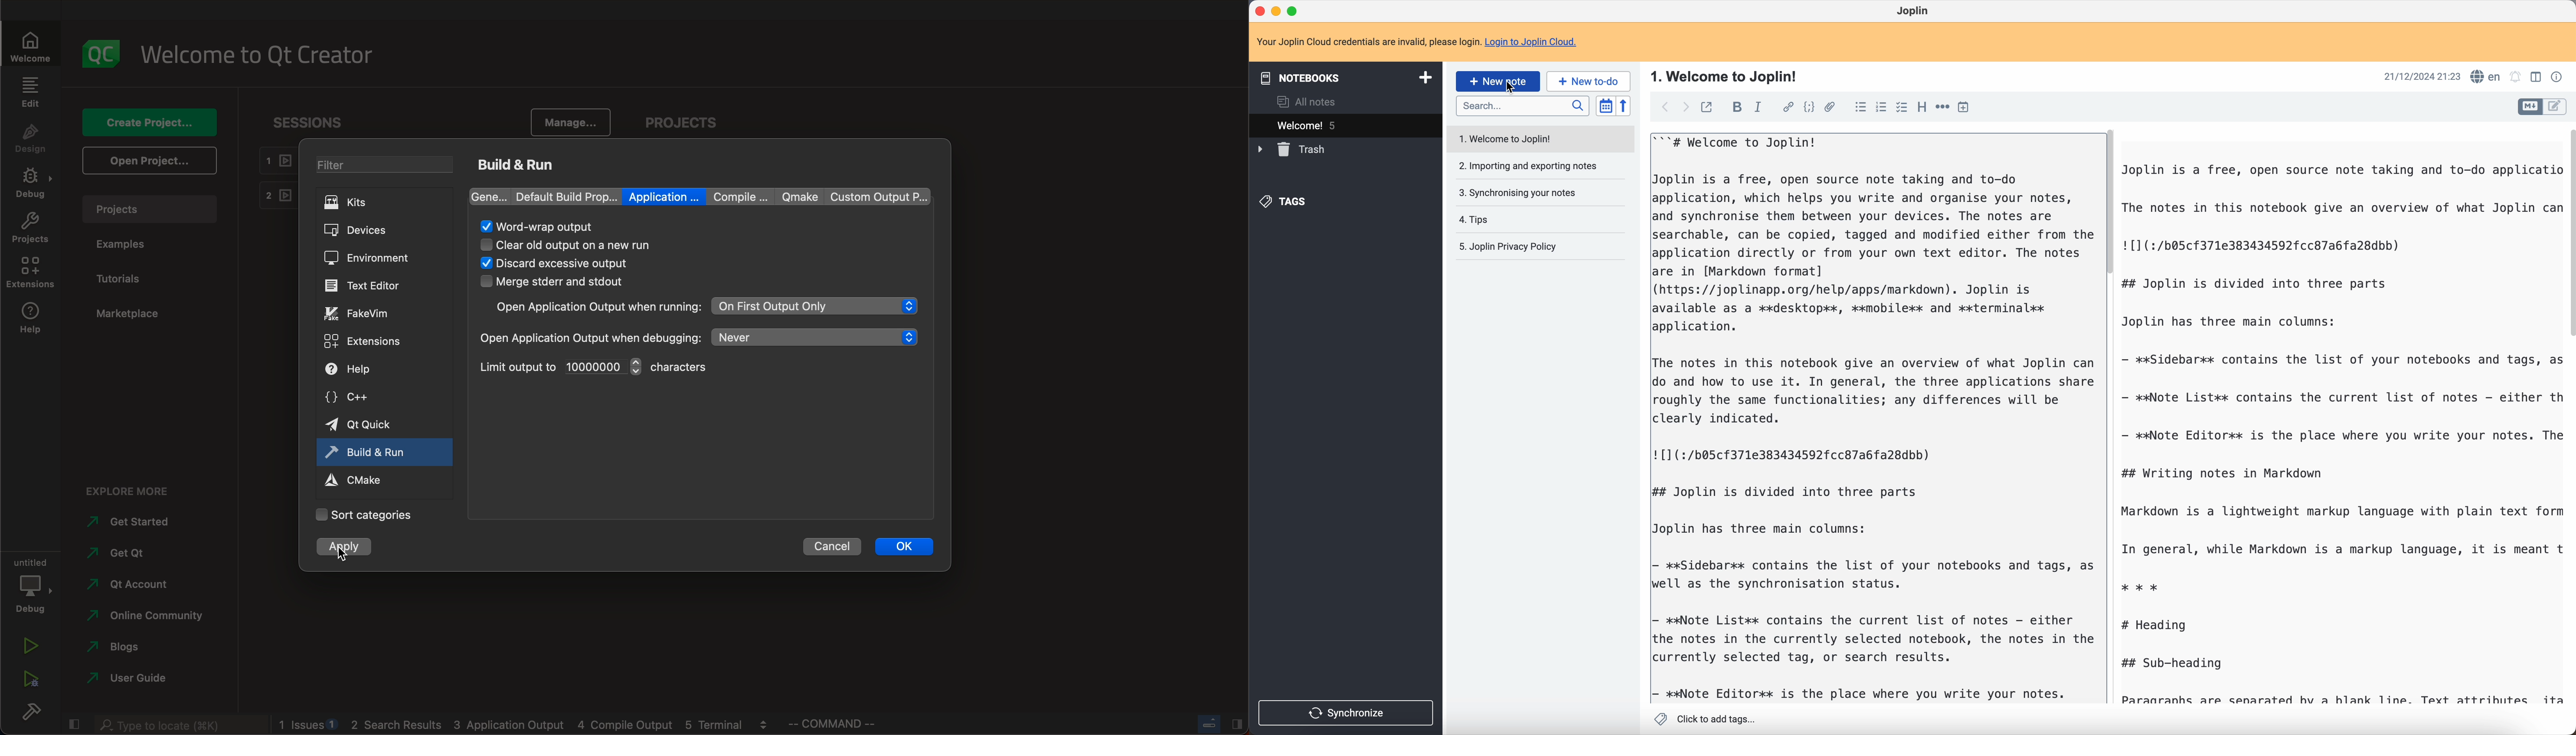  Describe the element at coordinates (30, 45) in the screenshot. I see `welcome` at that location.